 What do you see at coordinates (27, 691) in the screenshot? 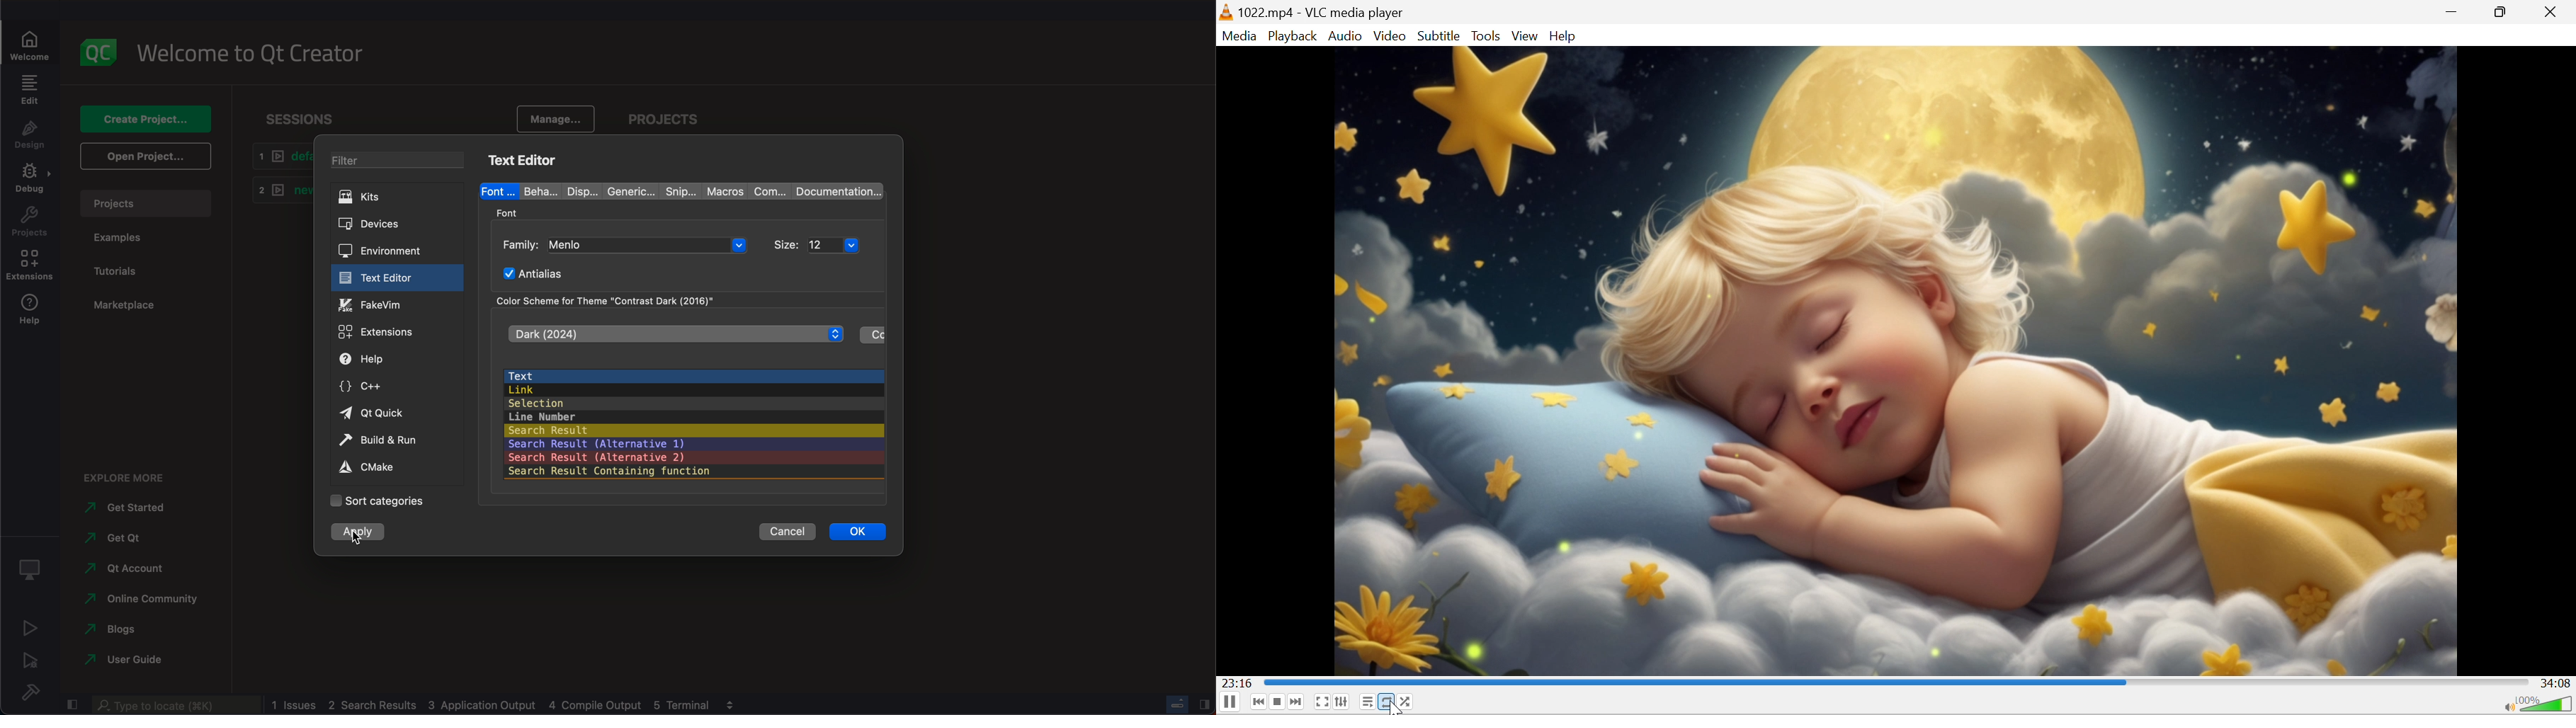
I see `build` at bounding box center [27, 691].